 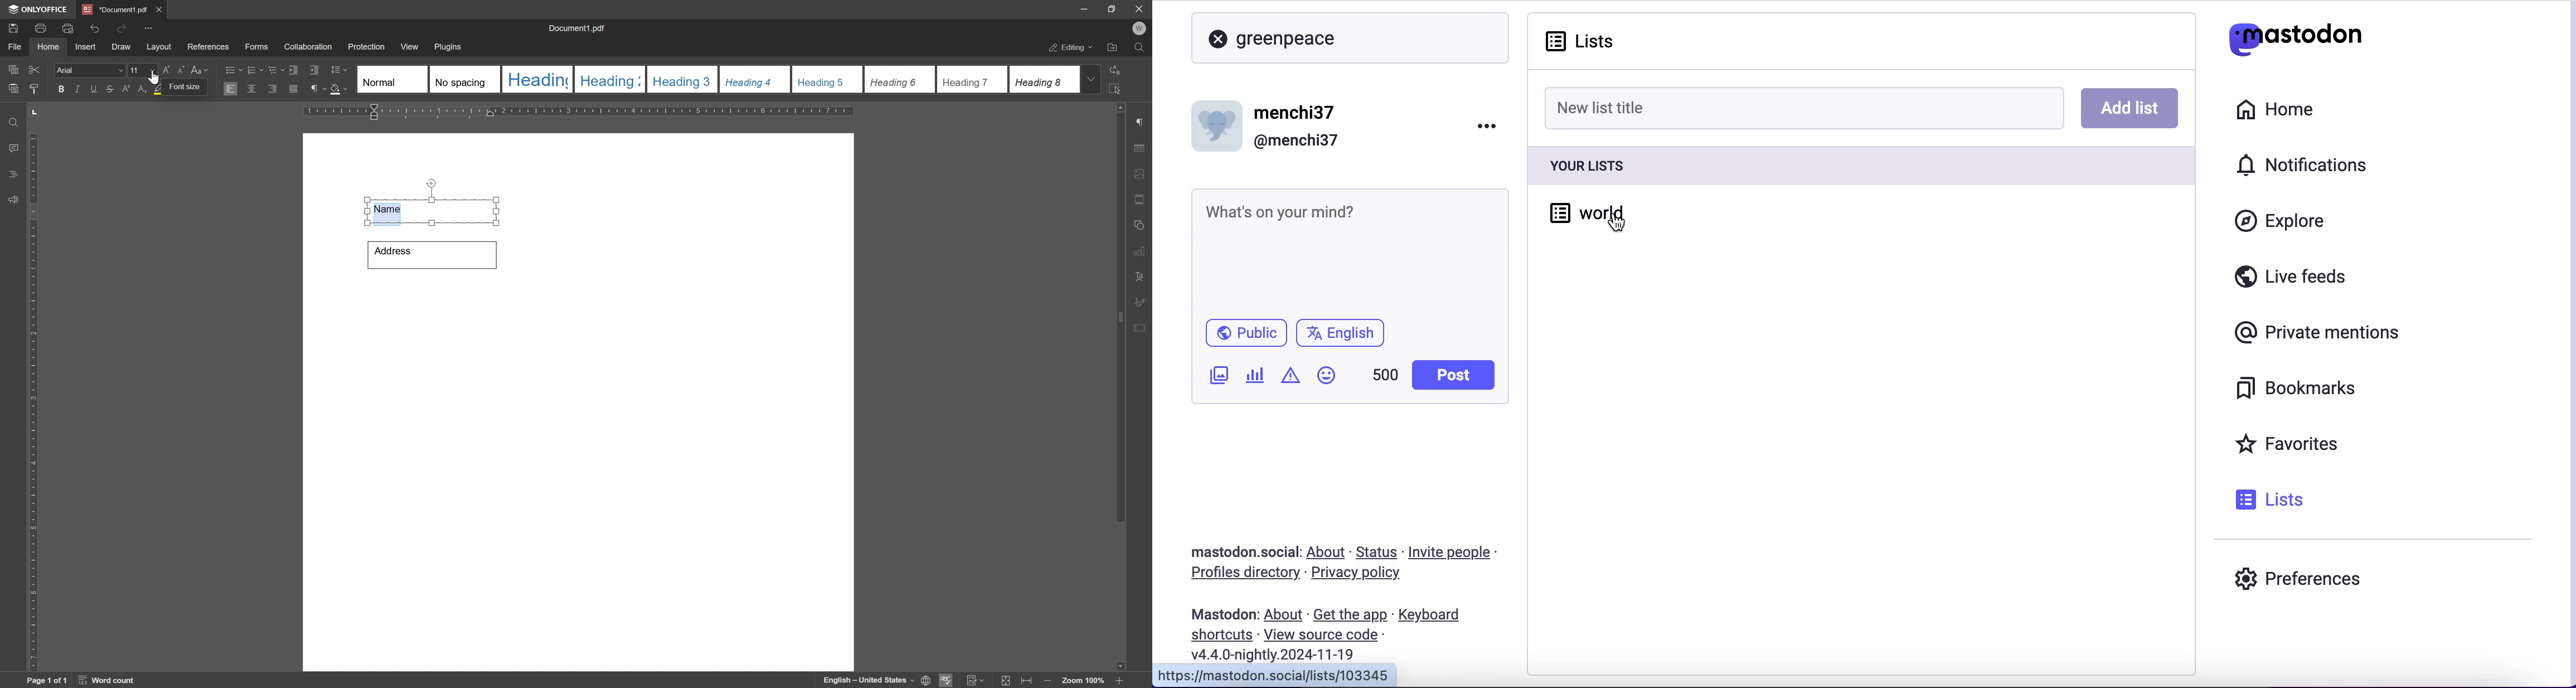 I want to click on profiles directory, so click(x=1239, y=574).